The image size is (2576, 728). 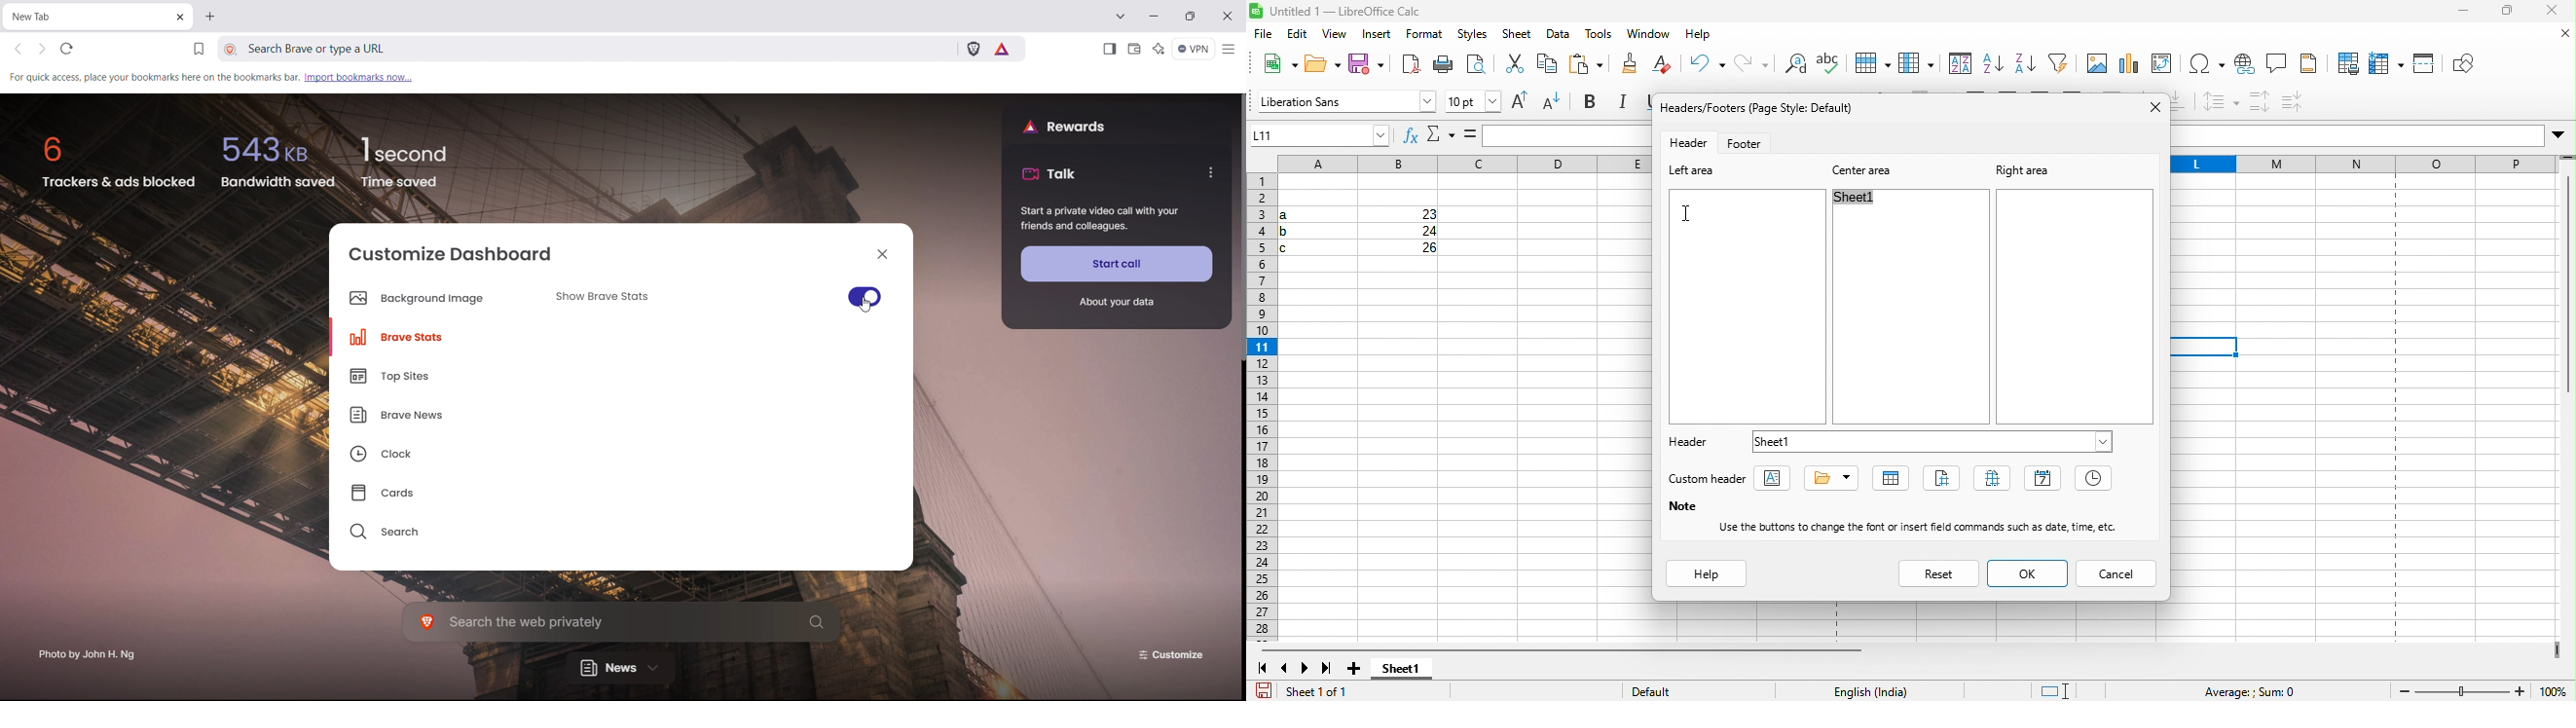 I want to click on function wizard, so click(x=1407, y=135).